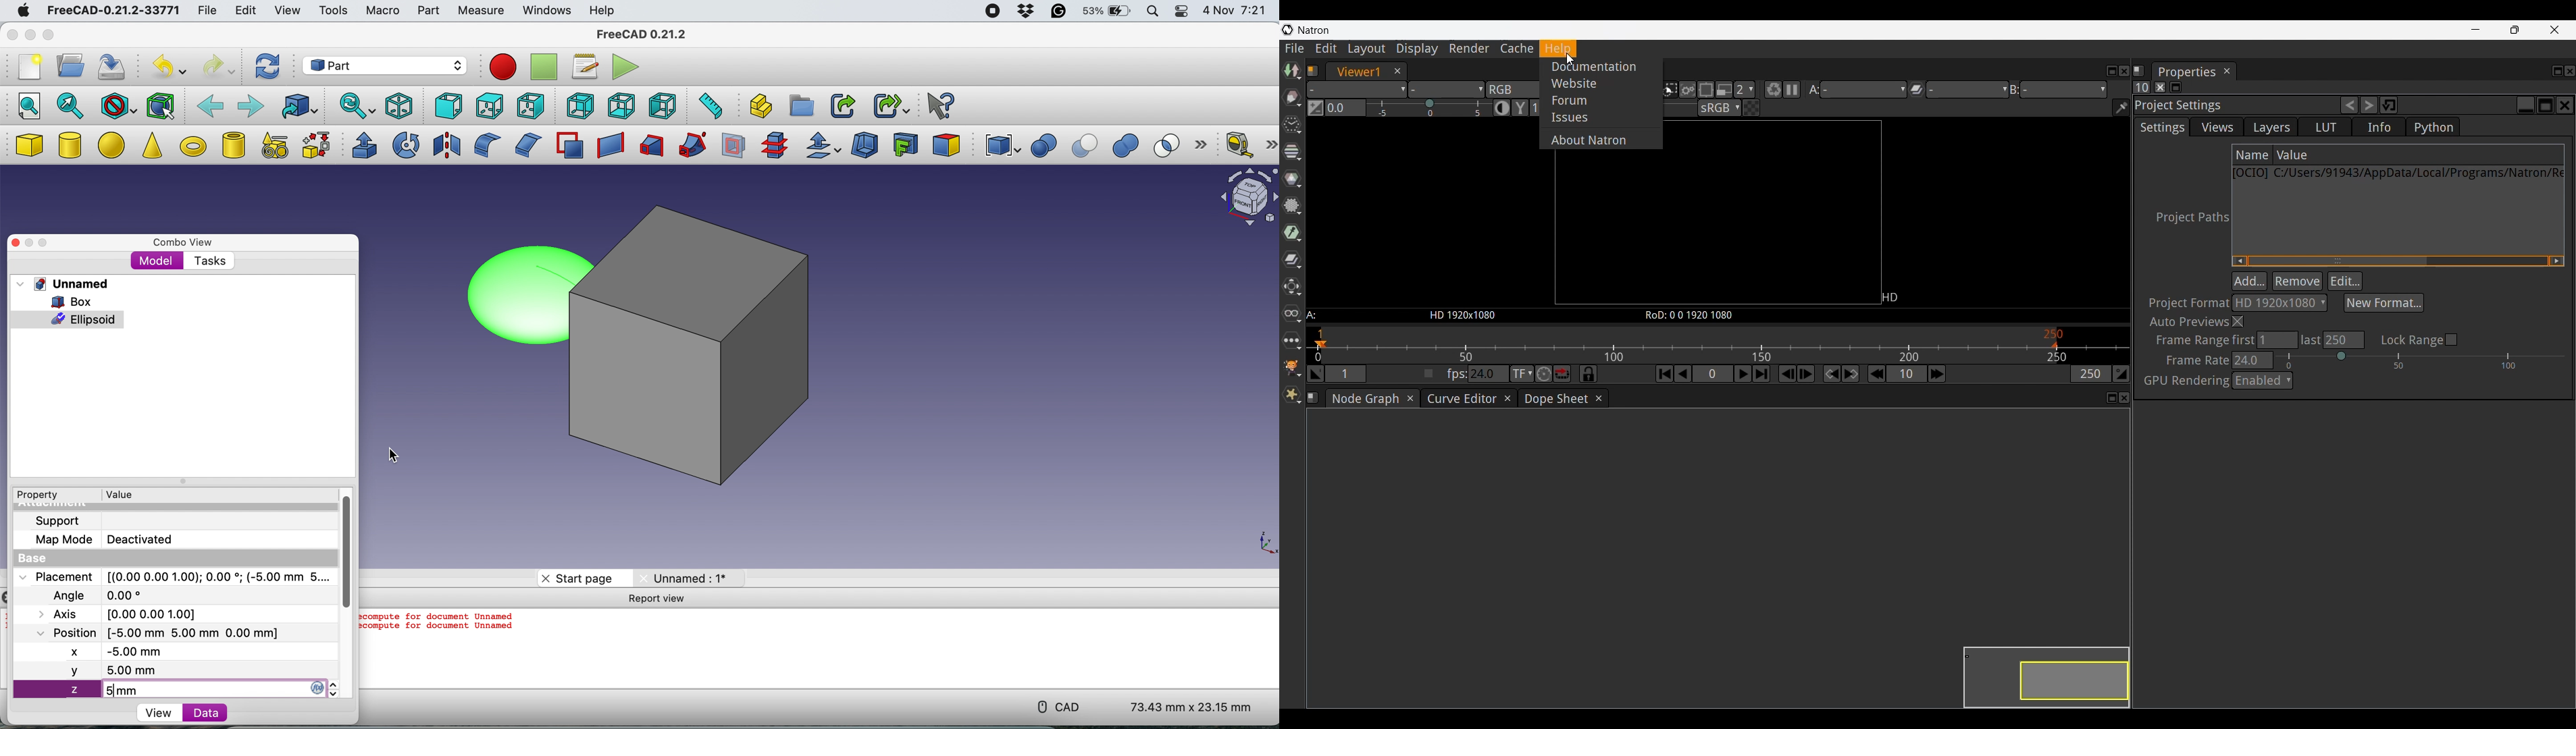  What do you see at coordinates (503, 67) in the screenshot?
I see `record macros` at bounding box center [503, 67].